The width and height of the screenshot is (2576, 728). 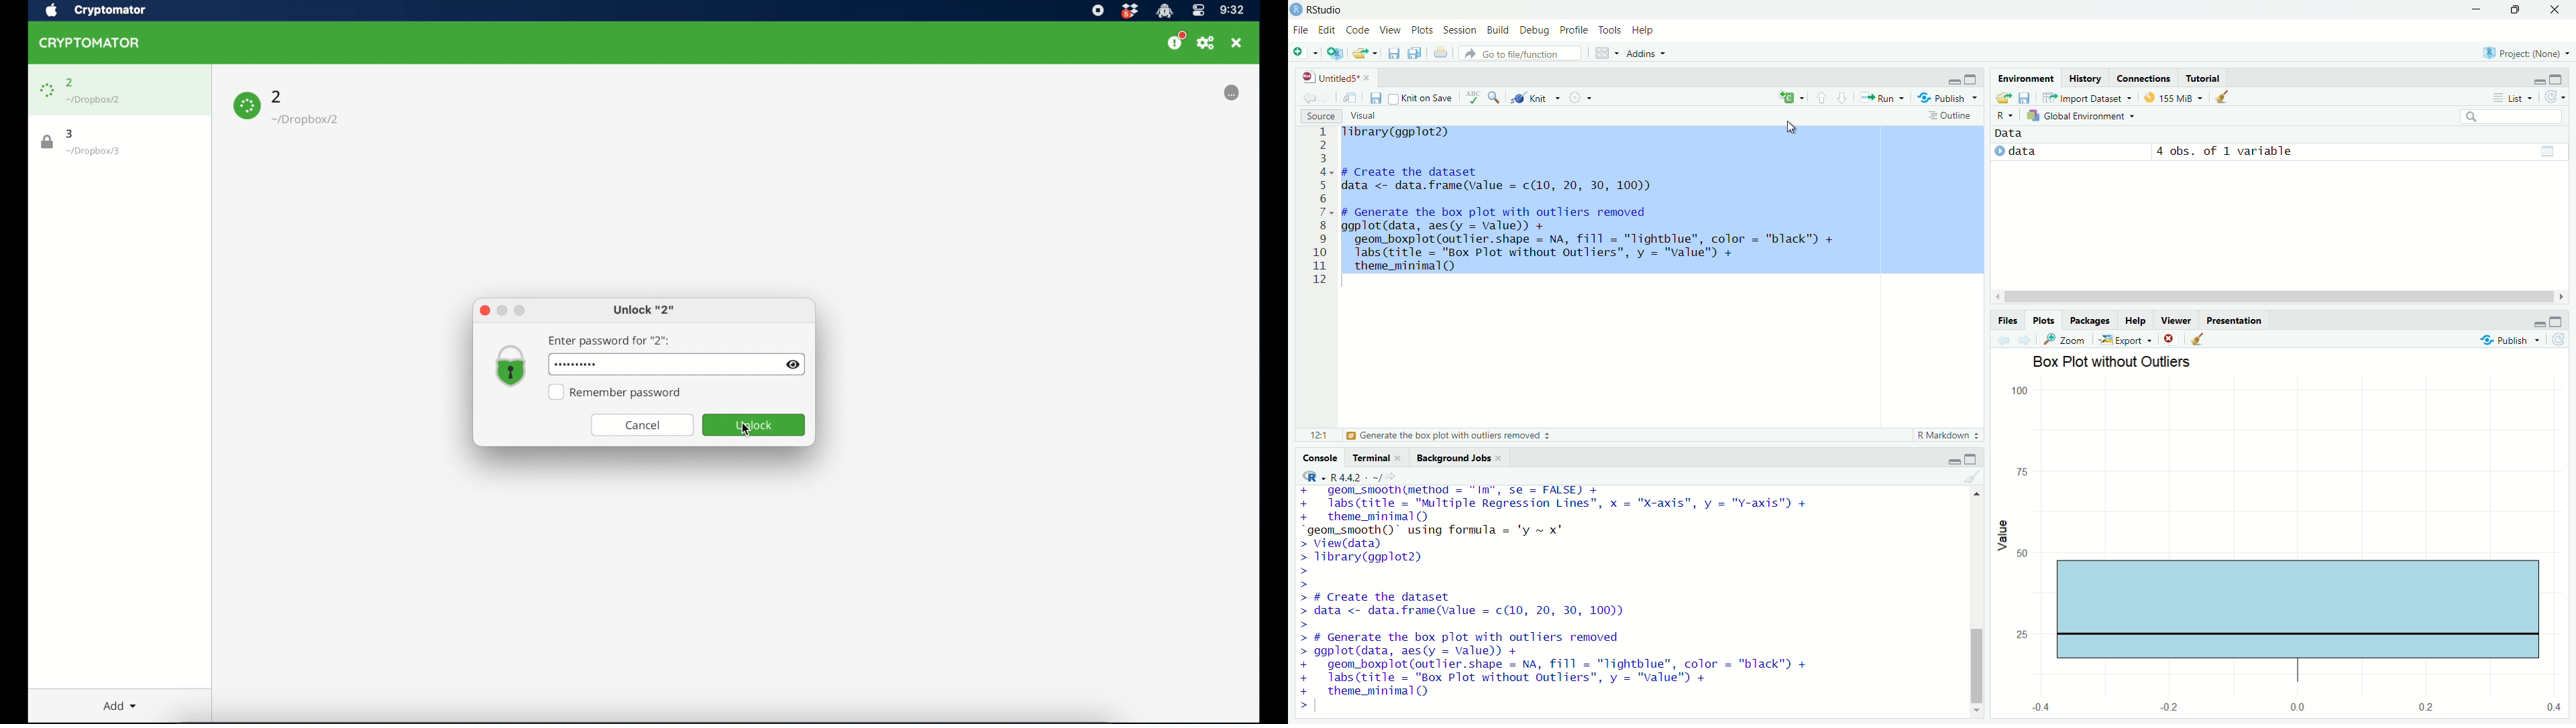 What do you see at coordinates (1303, 55) in the screenshot?
I see `add` at bounding box center [1303, 55].